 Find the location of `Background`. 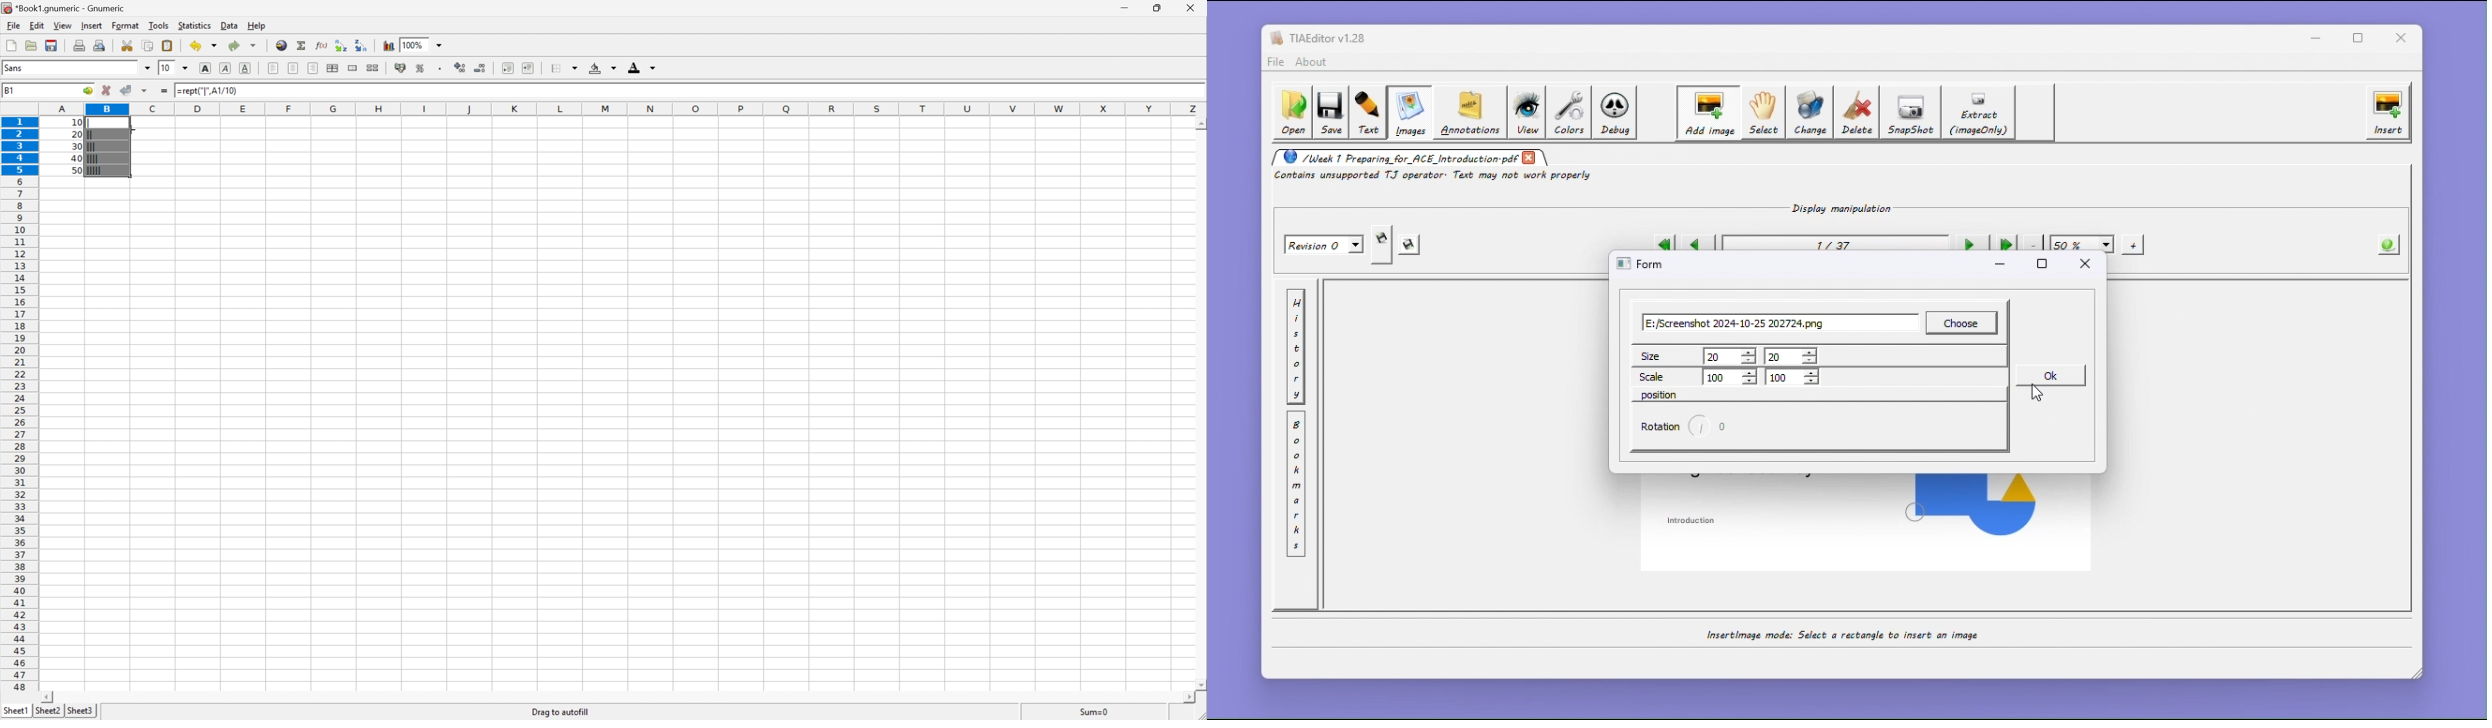

Background is located at coordinates (603, 68).